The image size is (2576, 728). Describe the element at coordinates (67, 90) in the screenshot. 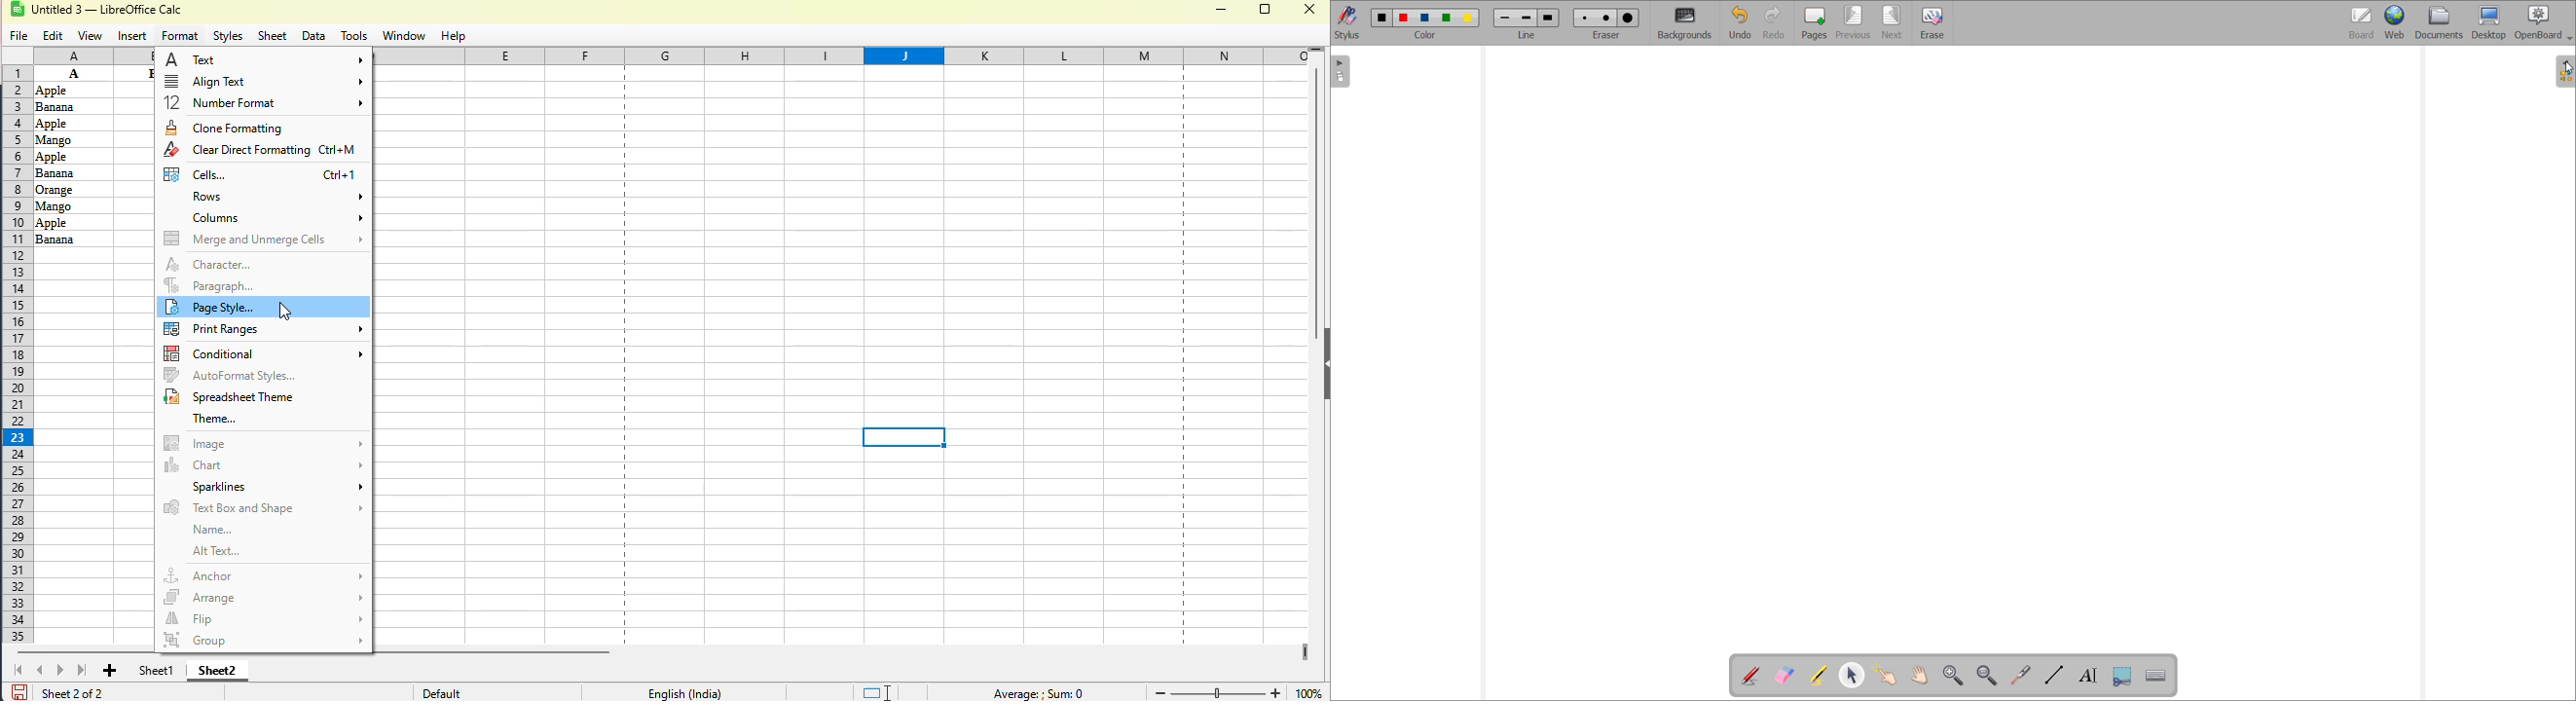

I see `` at that location.